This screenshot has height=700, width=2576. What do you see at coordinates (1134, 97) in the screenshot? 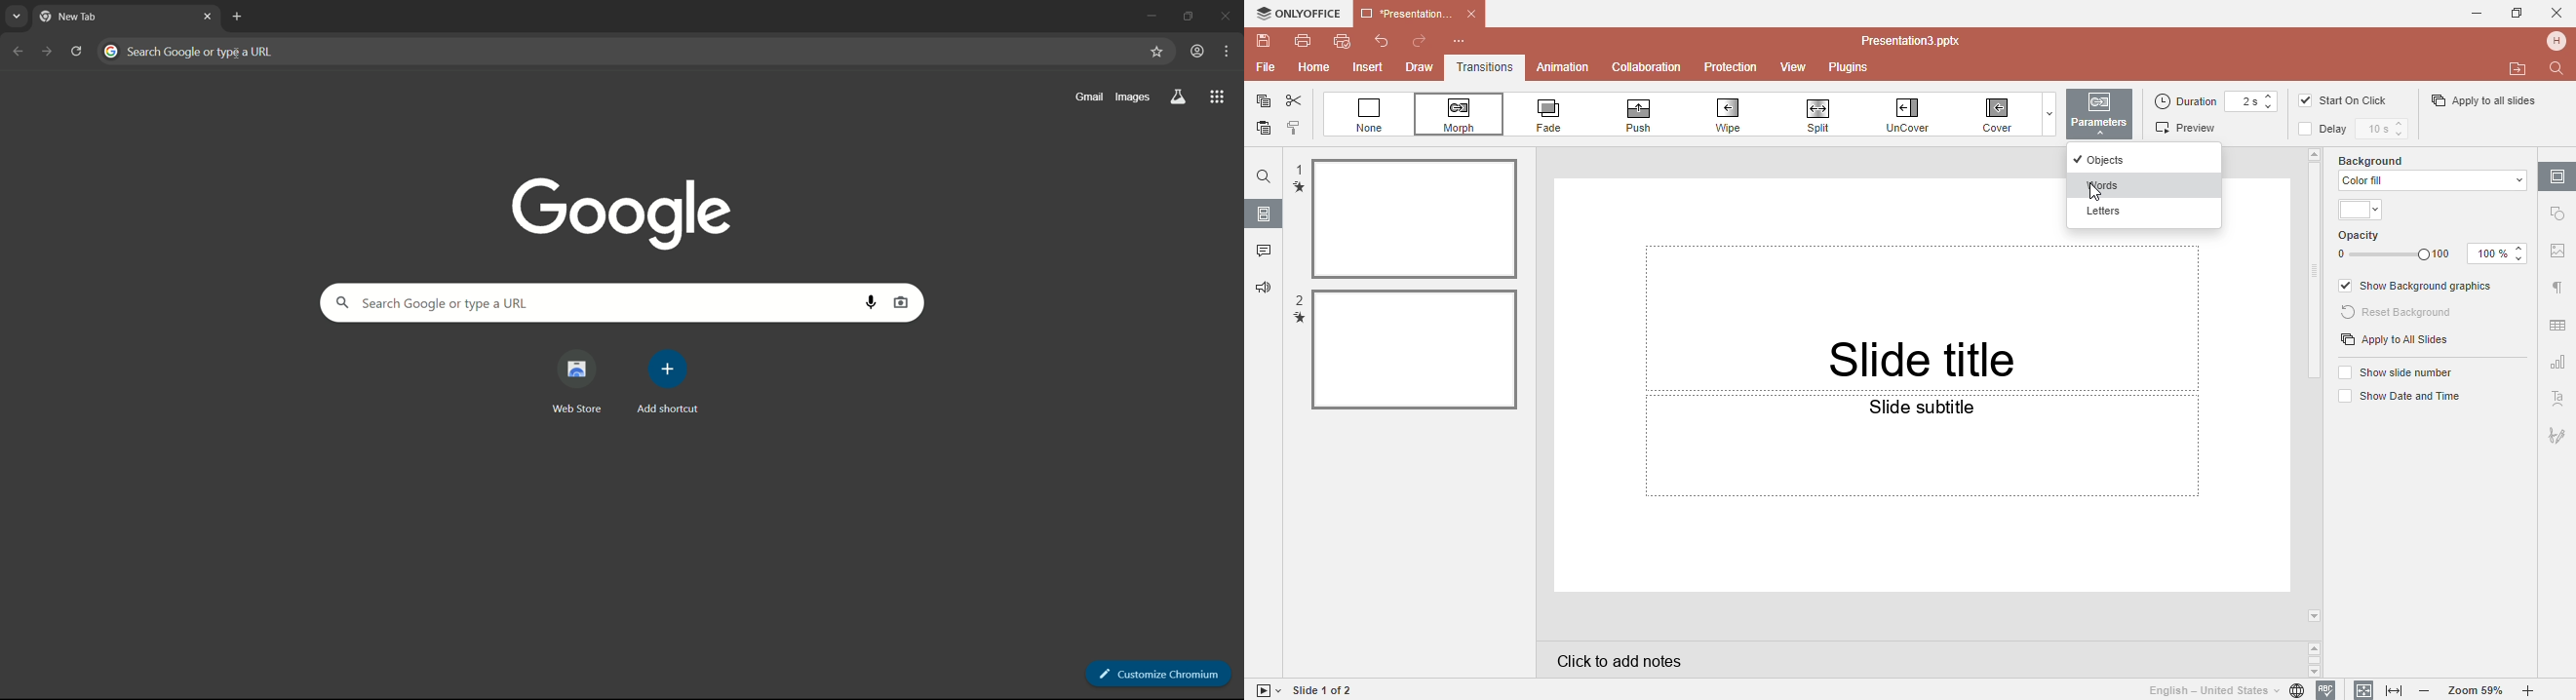
I see `images` at bounding box center [1134, 97].